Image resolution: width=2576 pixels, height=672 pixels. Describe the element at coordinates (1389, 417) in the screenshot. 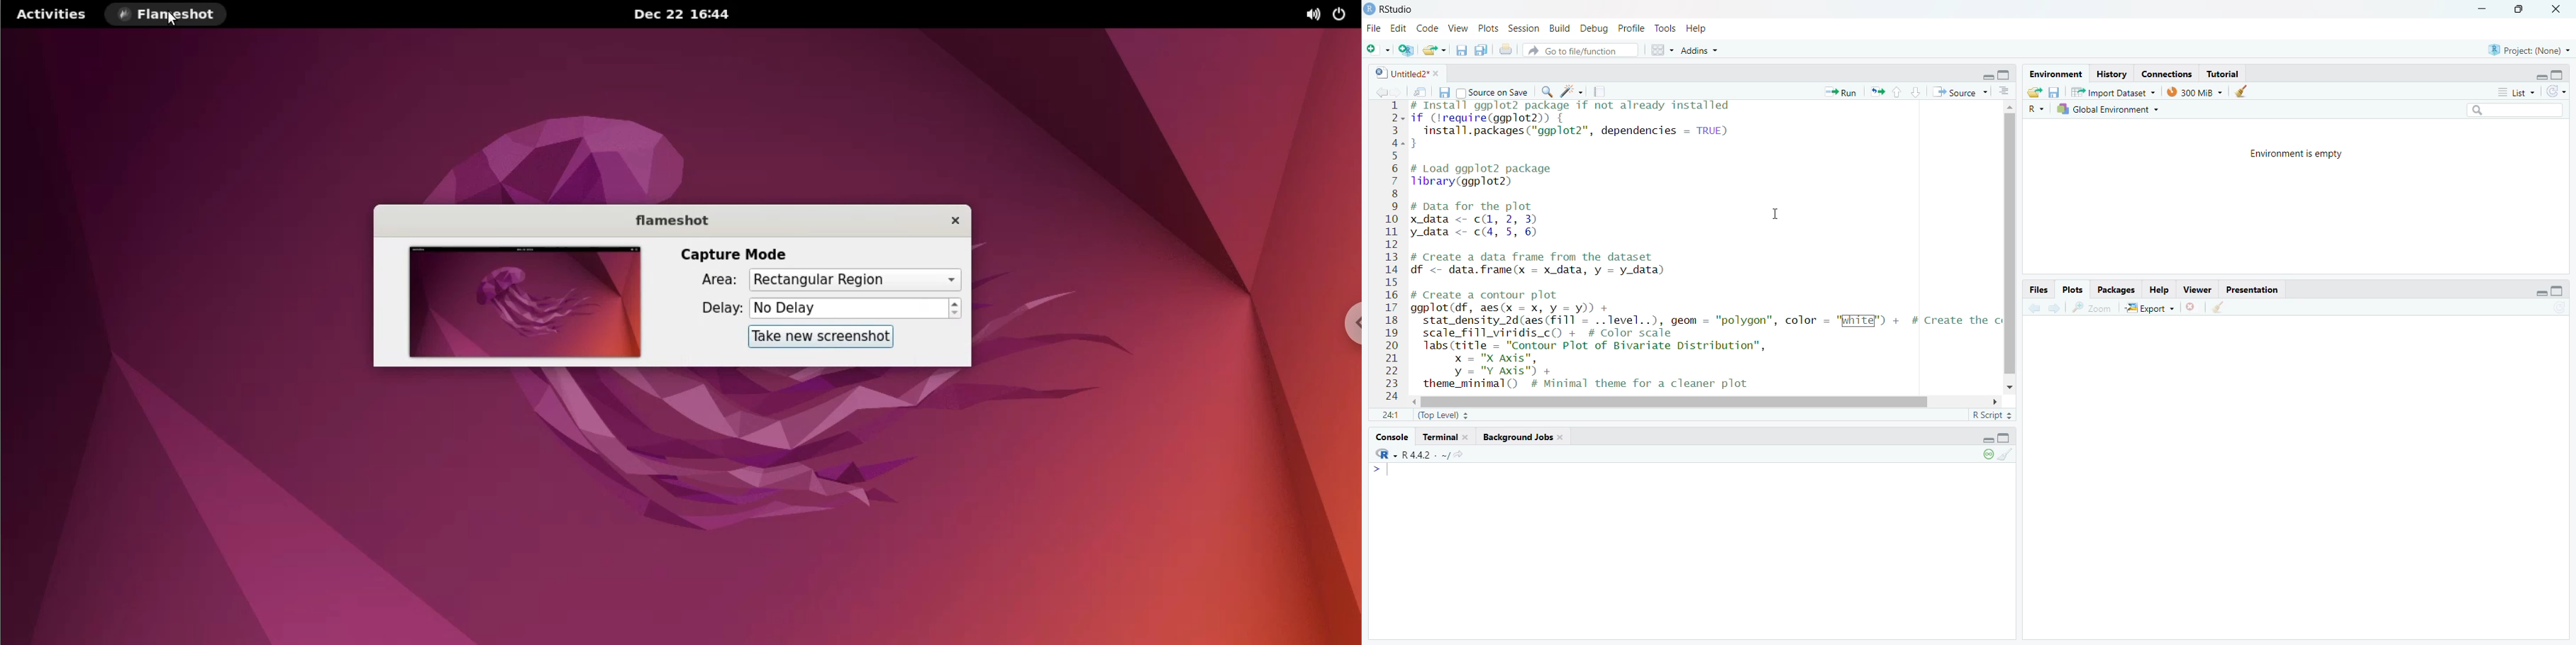

I see `1:1` at that location.